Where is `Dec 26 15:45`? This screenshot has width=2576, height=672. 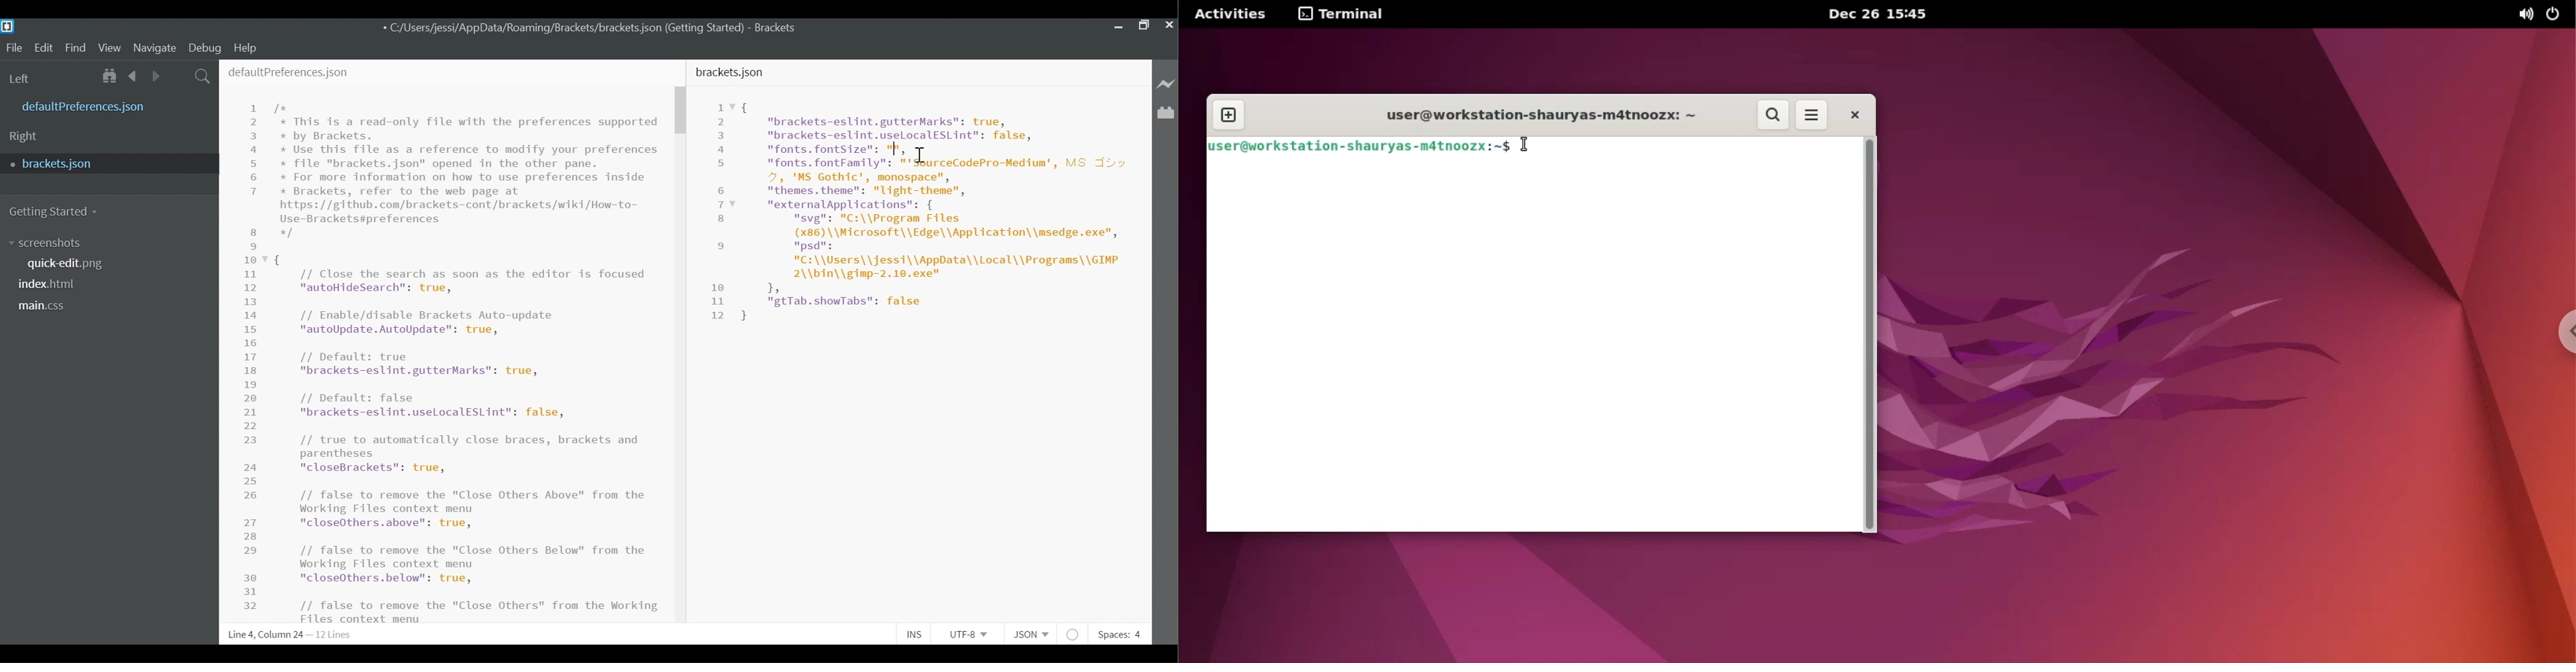
Dec 26 15:45 is located at coordinates (1875, 15).